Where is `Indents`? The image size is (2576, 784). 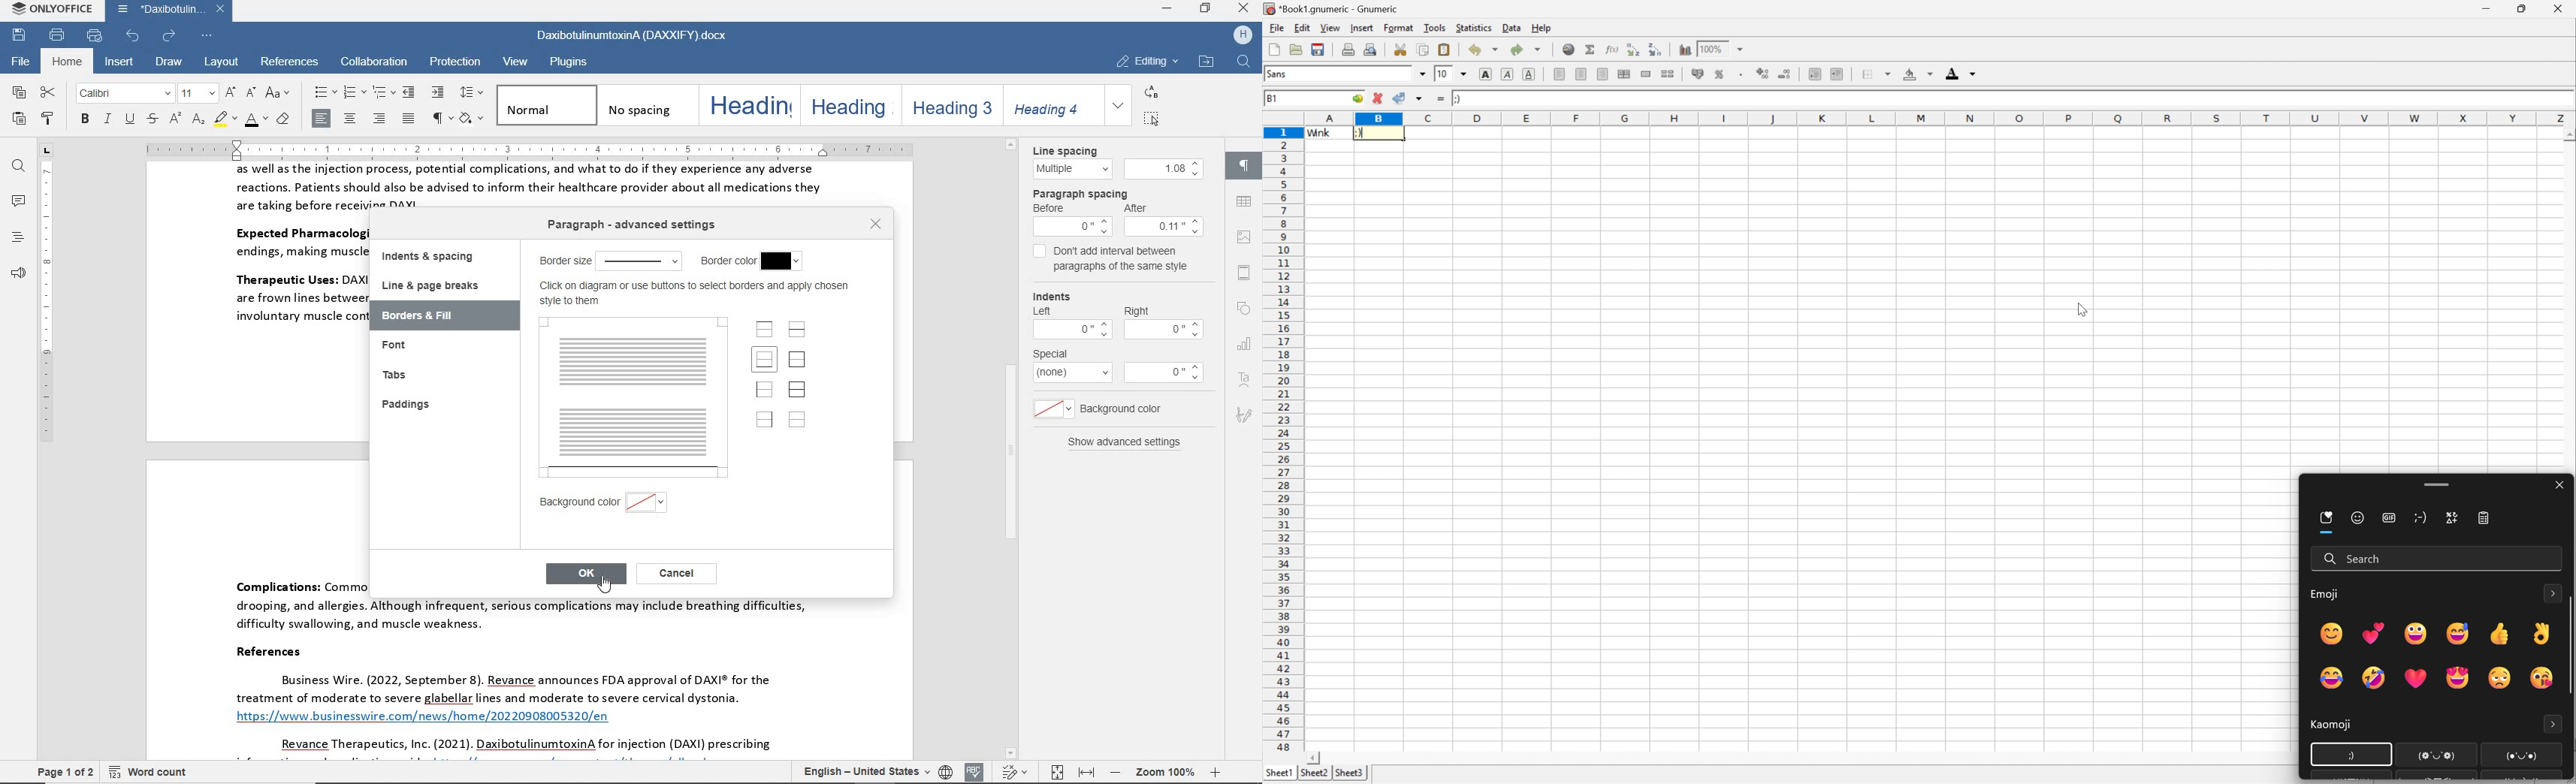
Indents is located at coordinates (1116, 314).